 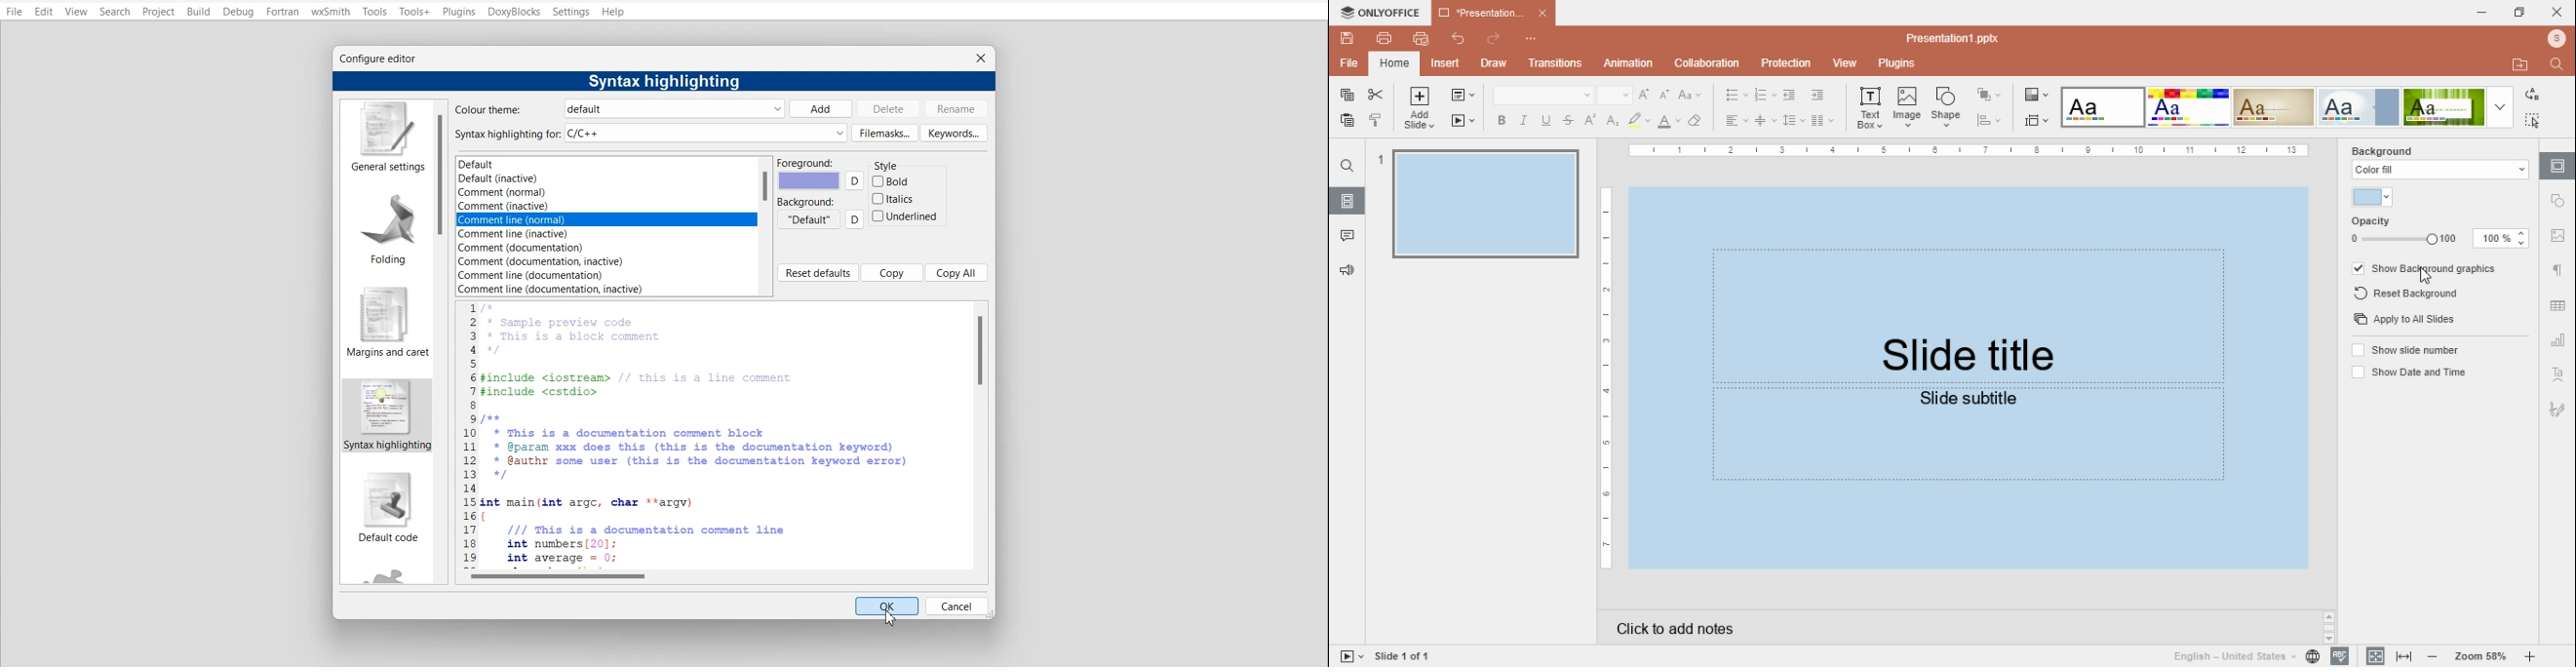 I want to click on language, so click(x=2232, y=656).